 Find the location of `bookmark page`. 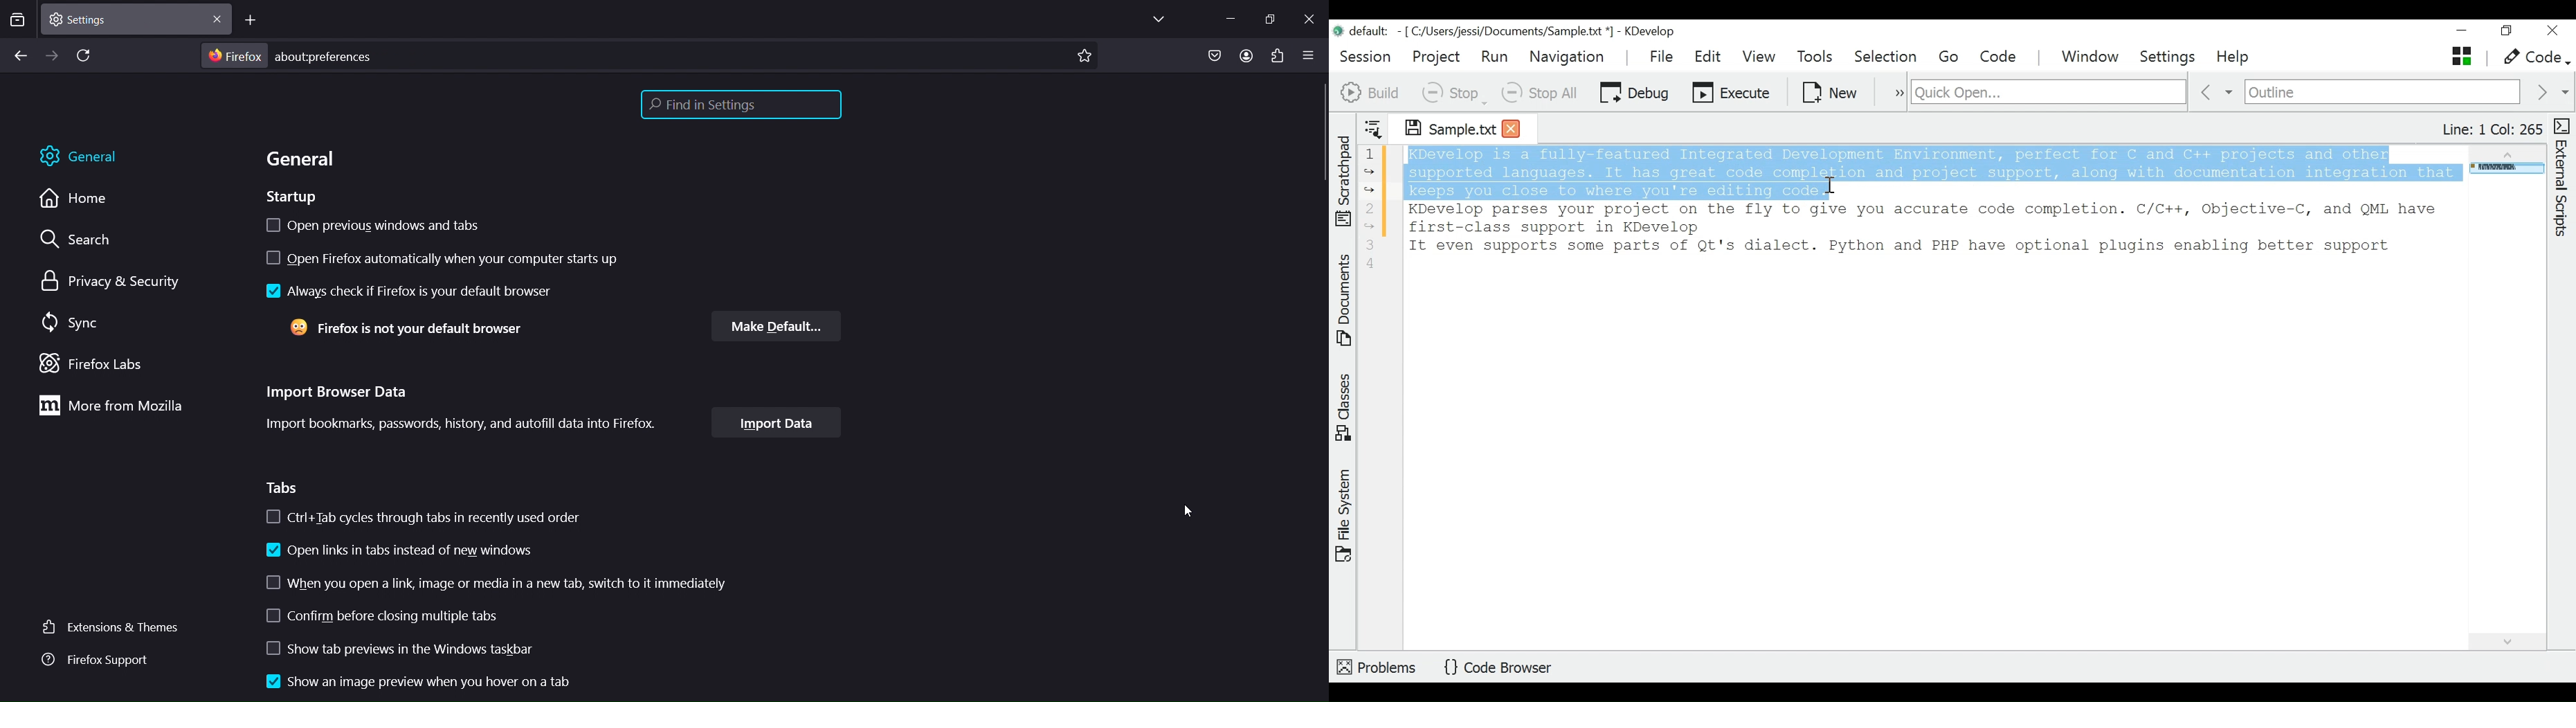

bookmark page is located at coordinates (1089, 54).